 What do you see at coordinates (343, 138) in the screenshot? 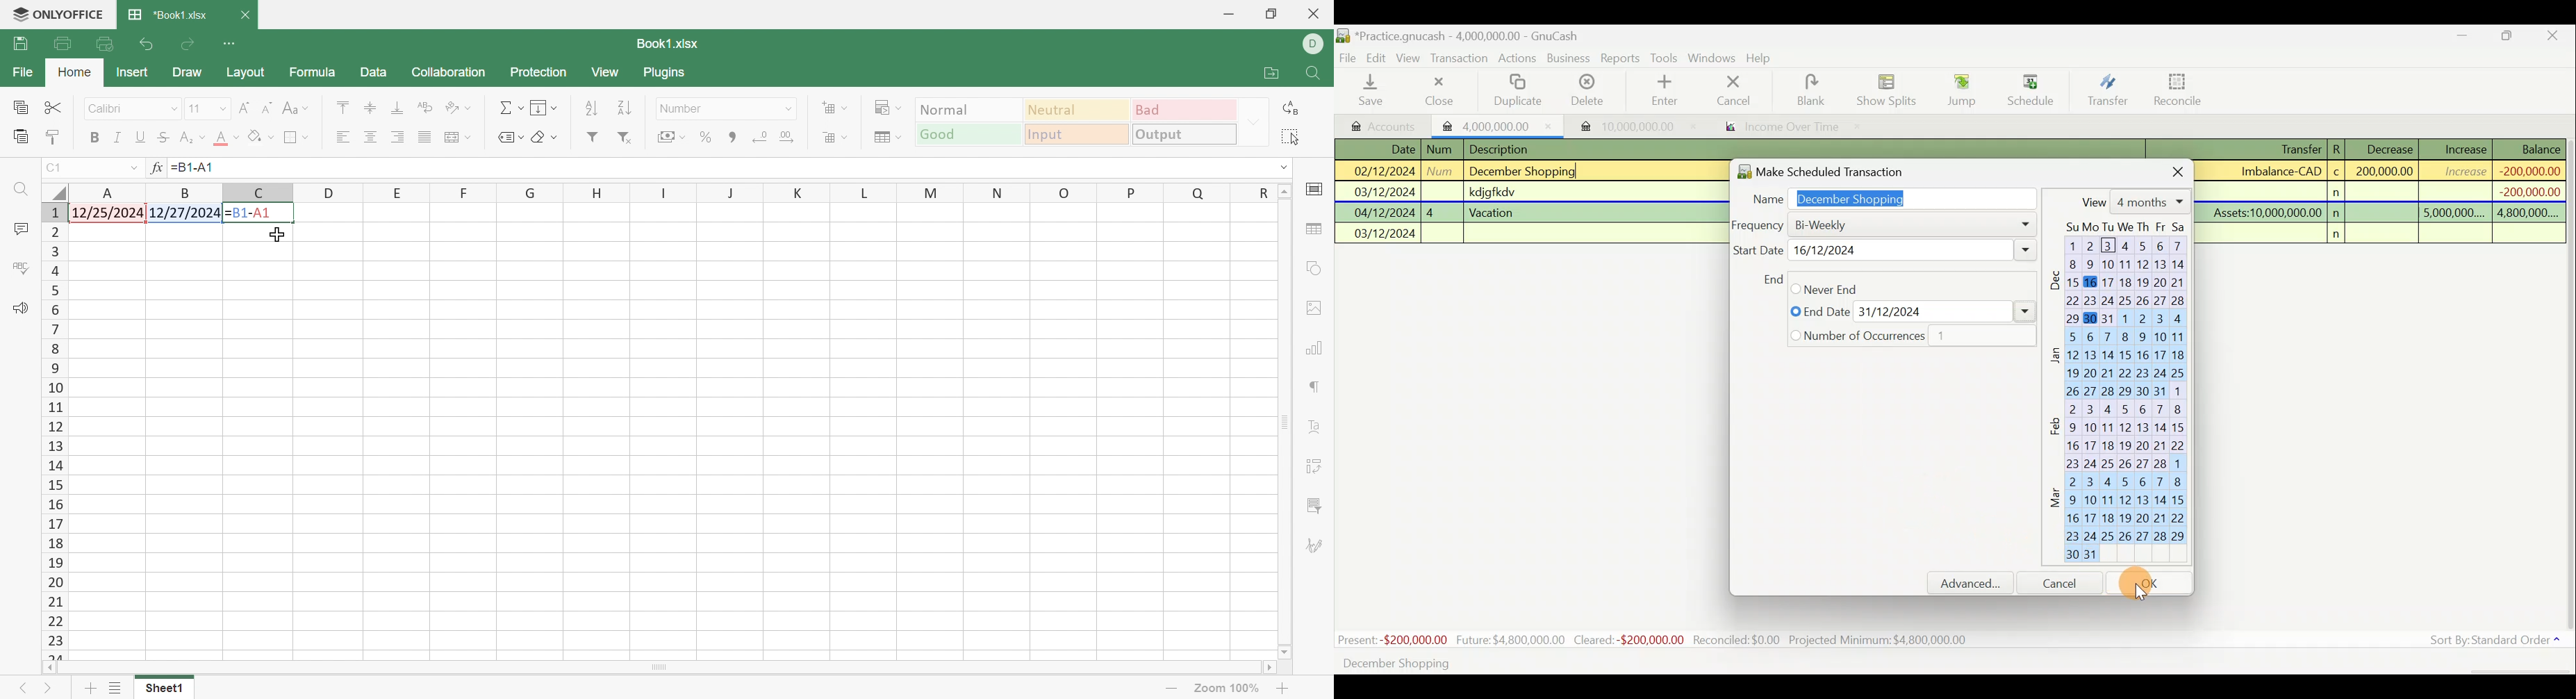
I see `Align Left` at bounding box center [343, 138].